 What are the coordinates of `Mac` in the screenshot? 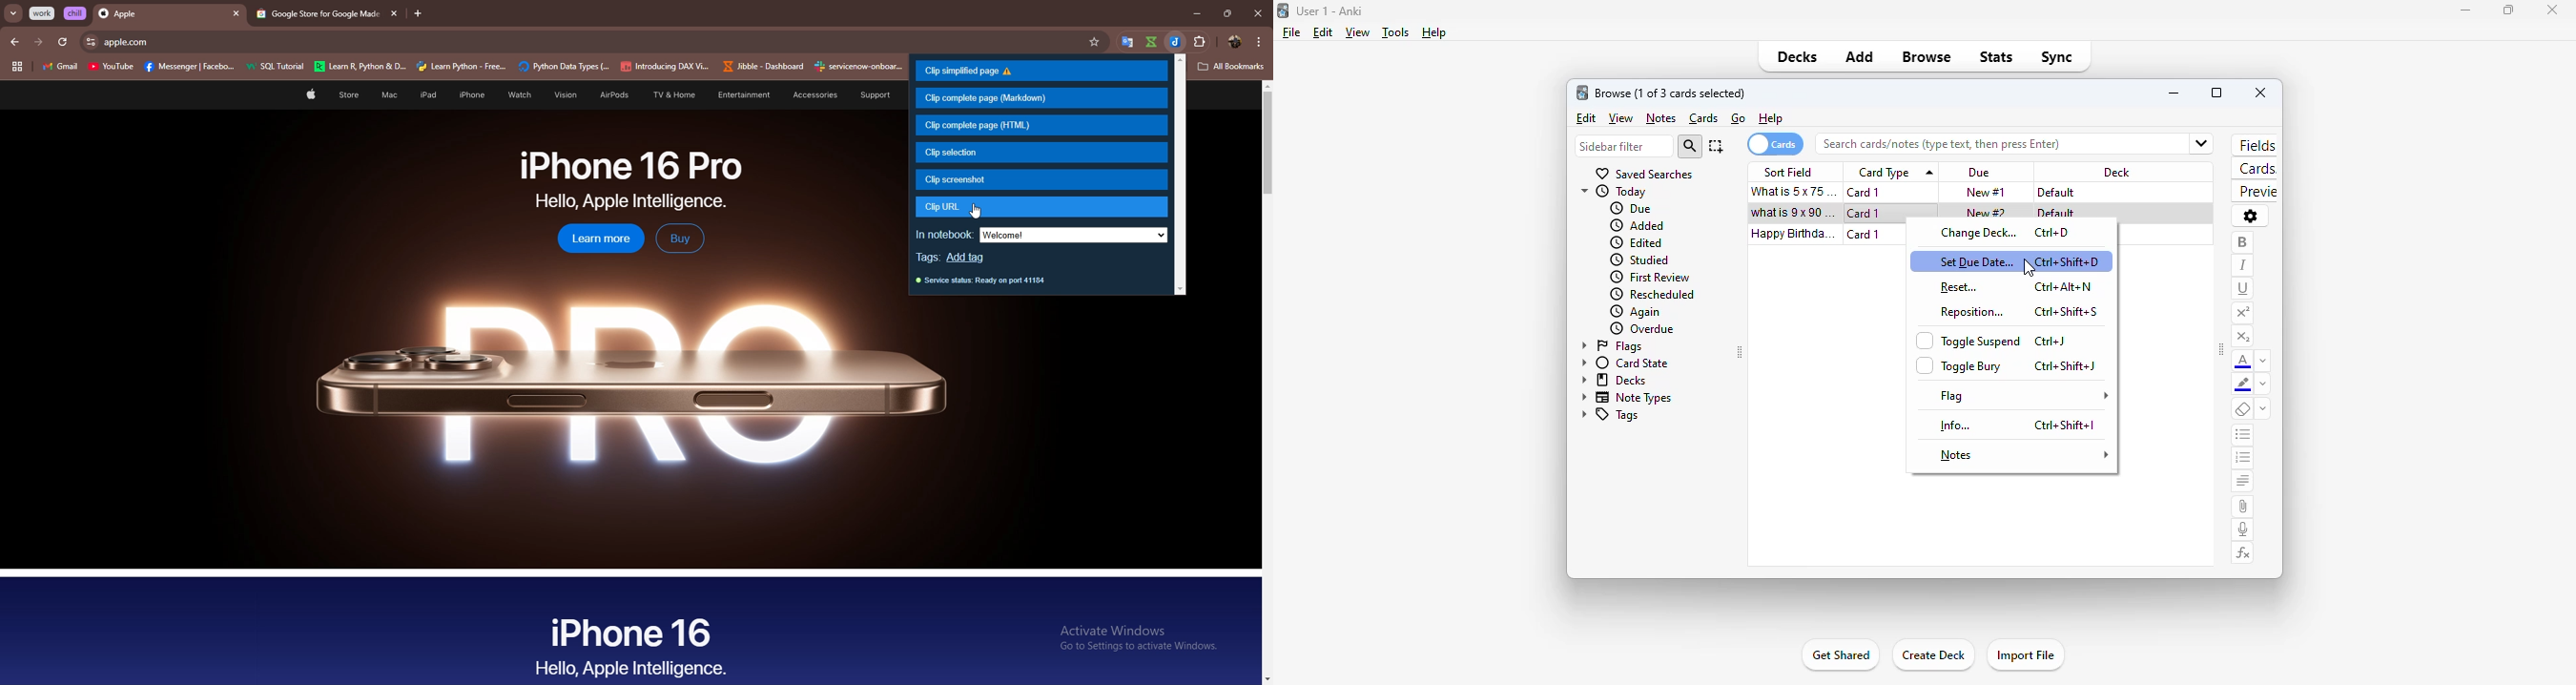 It's located at (389, 96).